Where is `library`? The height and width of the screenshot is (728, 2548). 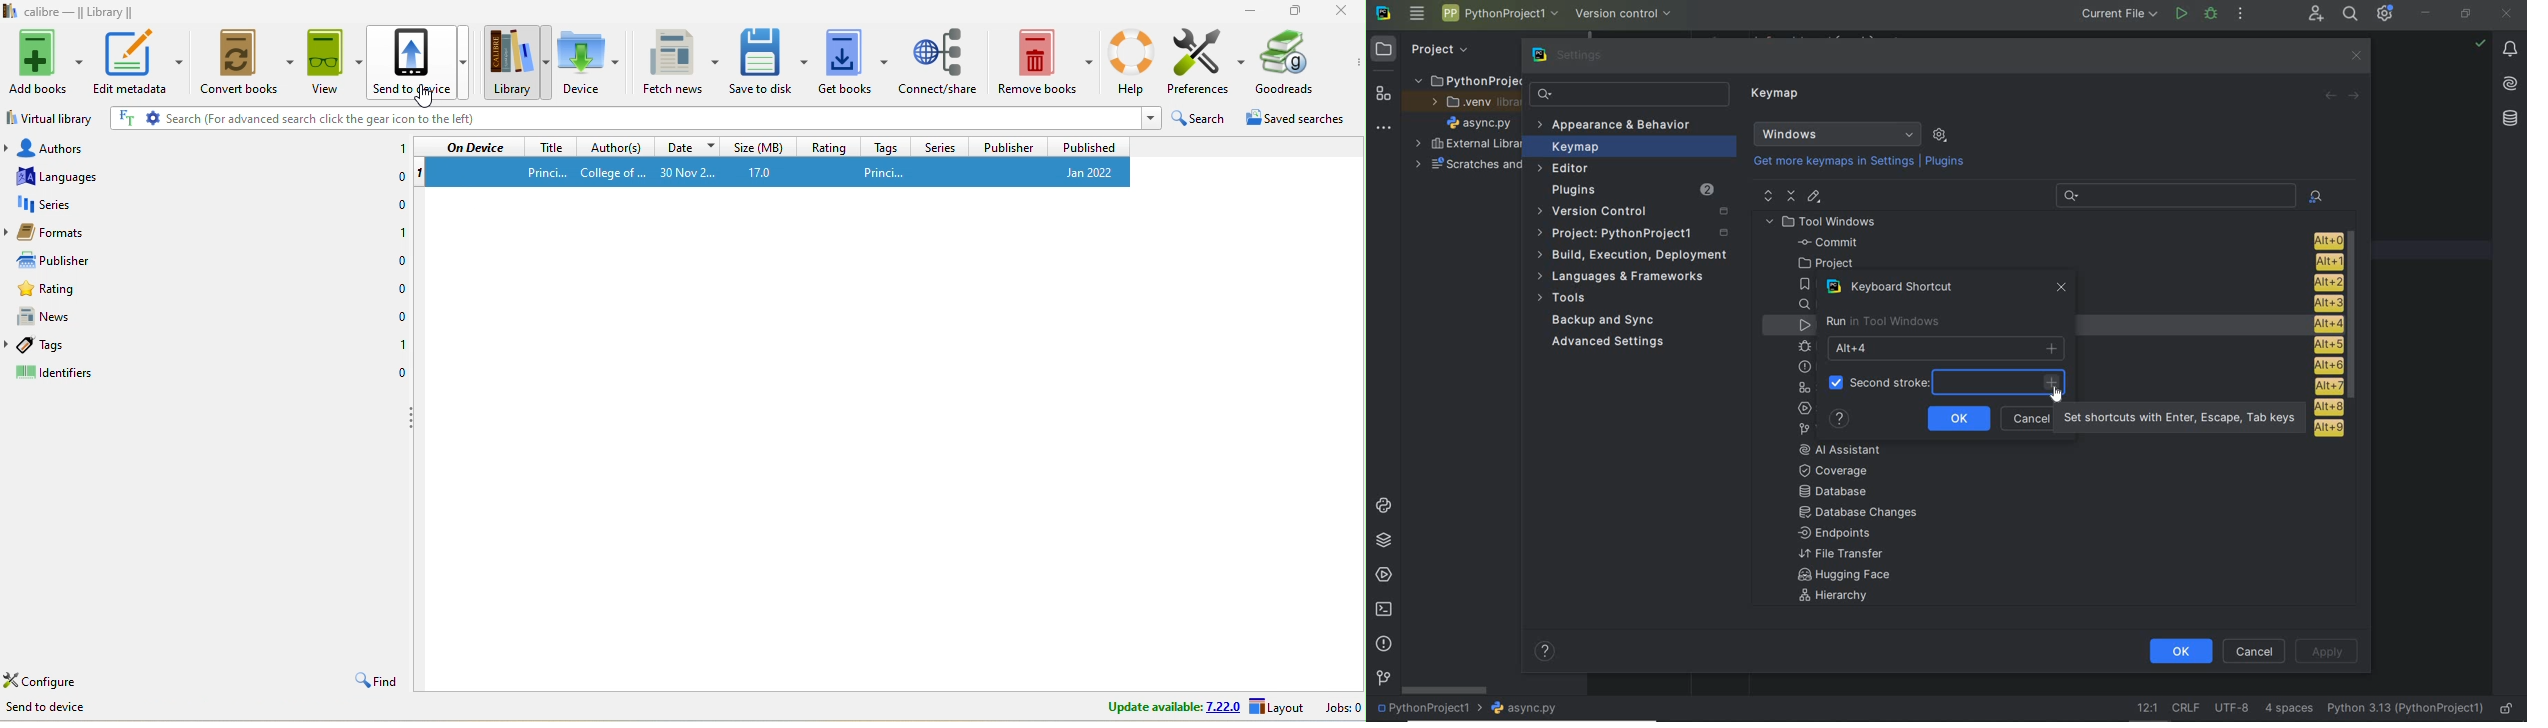 library is located at coordinates (517, 64).